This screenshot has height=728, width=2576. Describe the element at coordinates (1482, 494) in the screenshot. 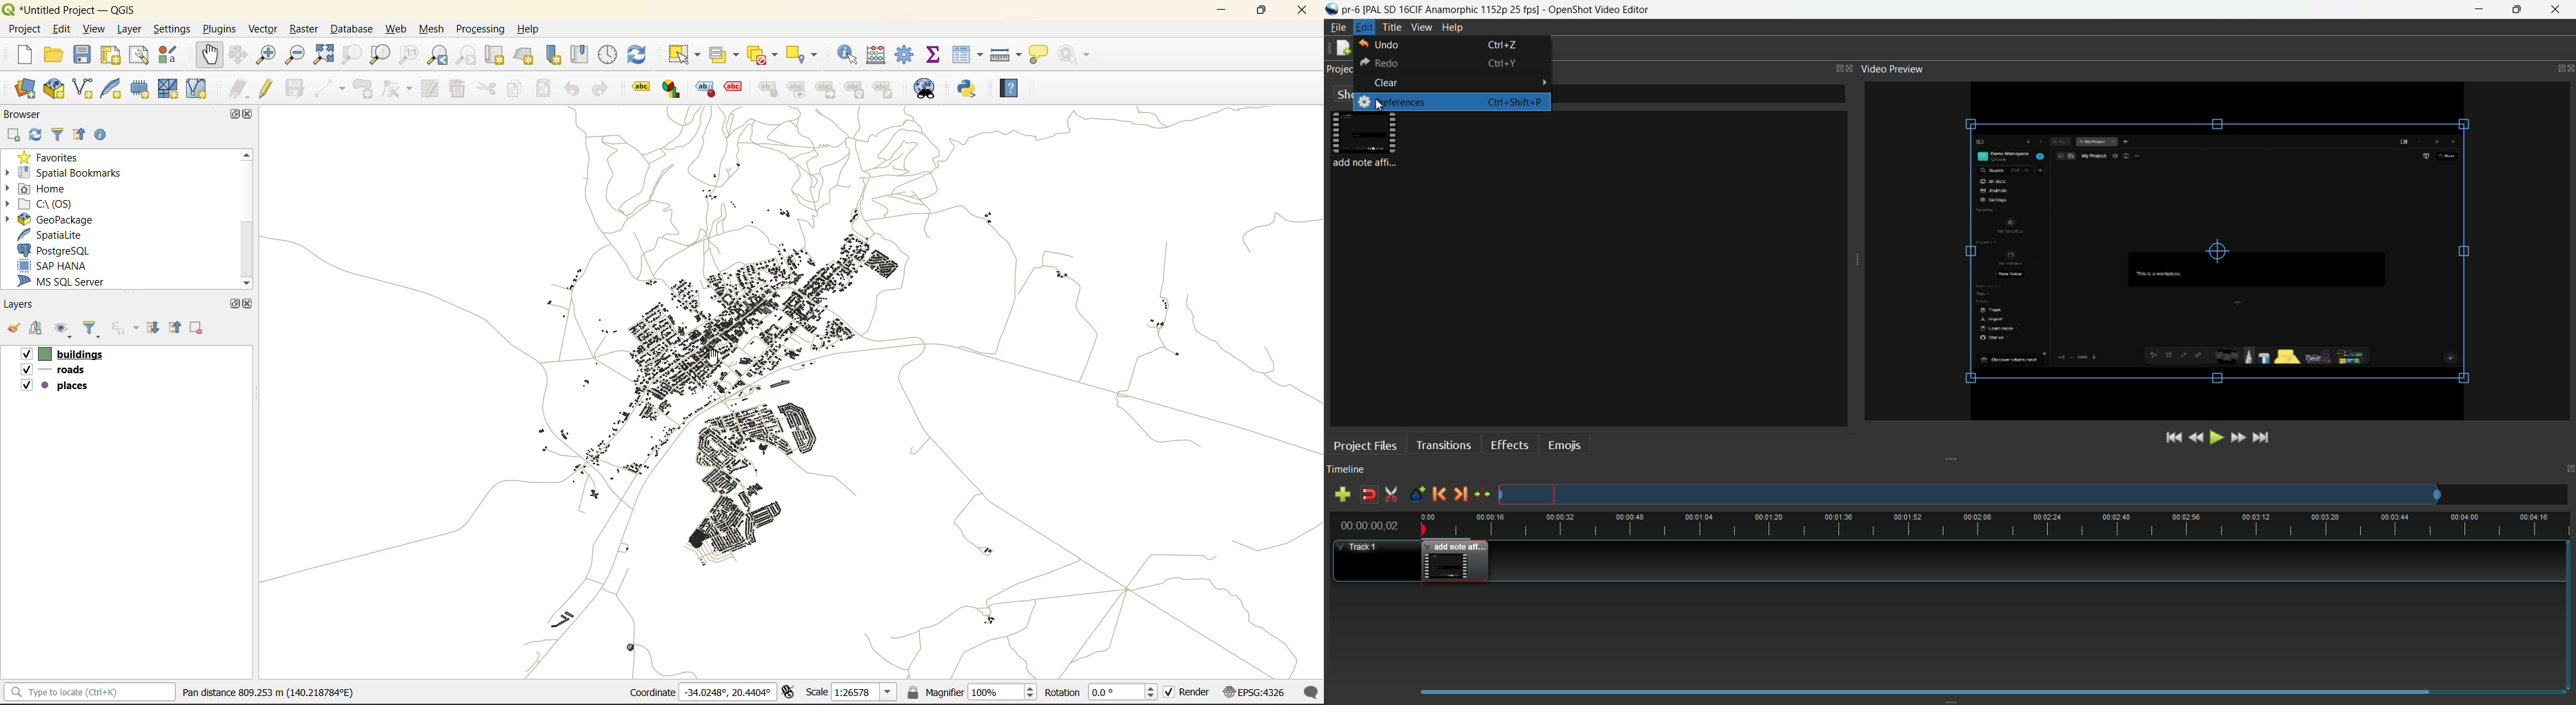

I see `center the timeline on the playhead` at that location.